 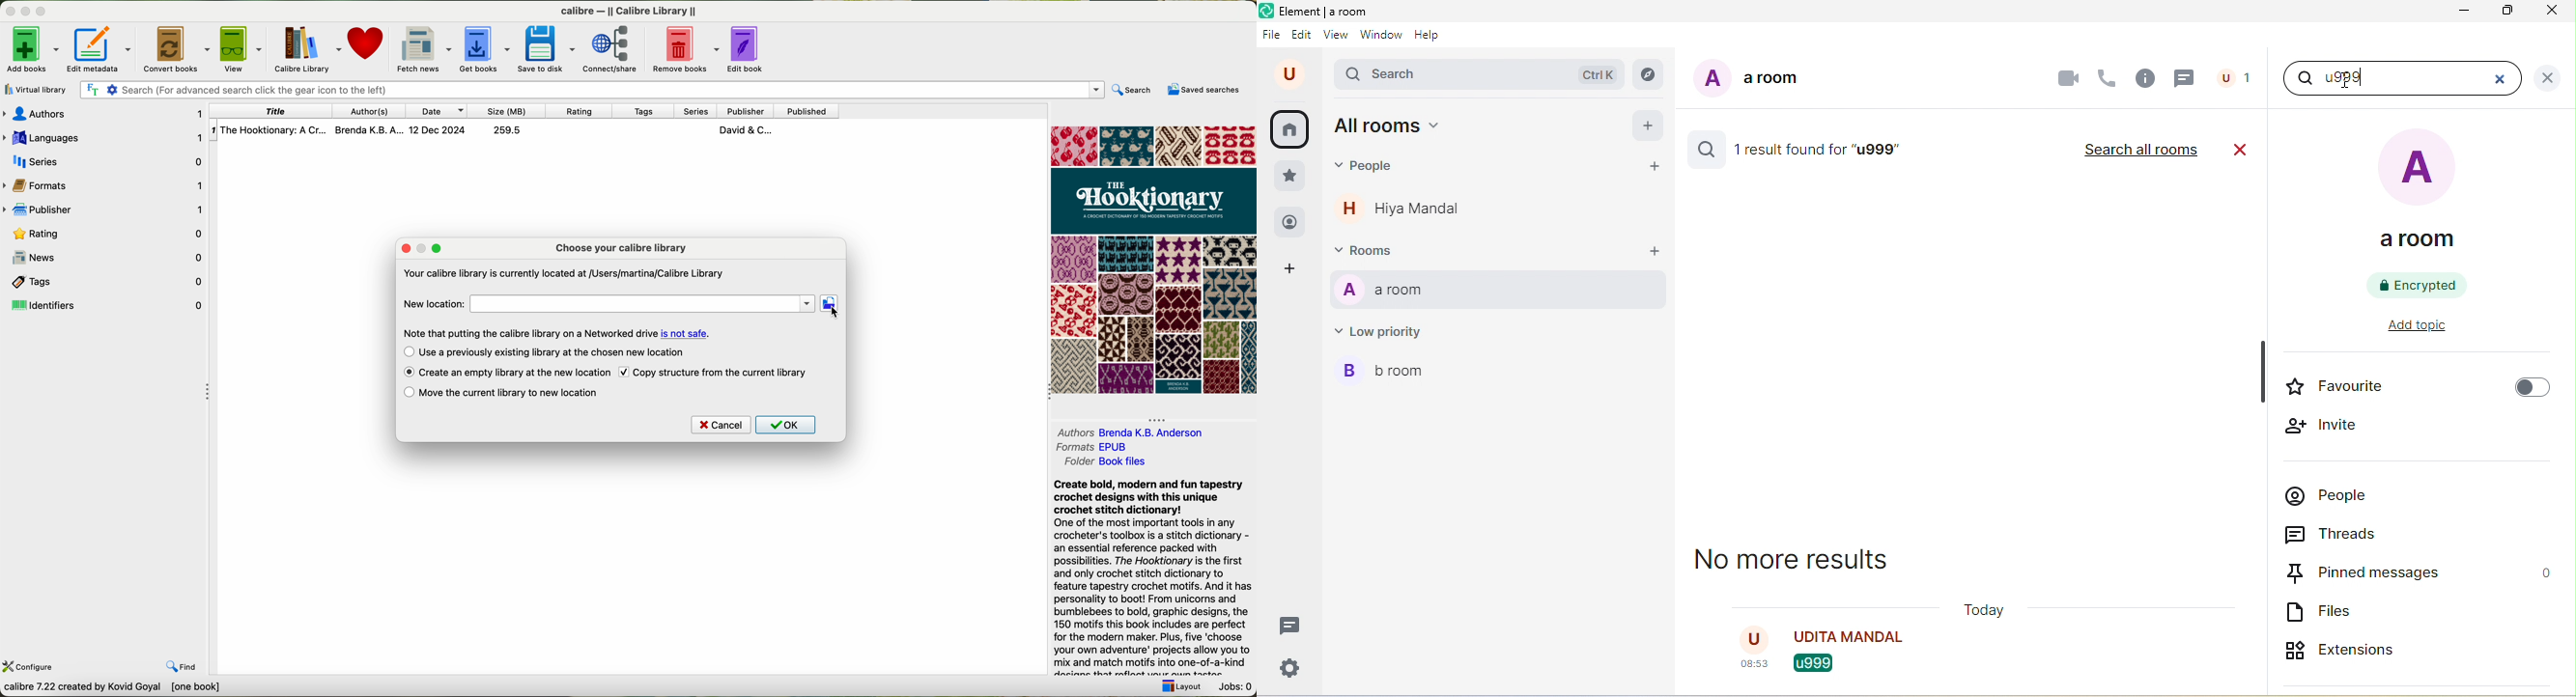 I want to click on minimize, so click(x=2466, y=13).